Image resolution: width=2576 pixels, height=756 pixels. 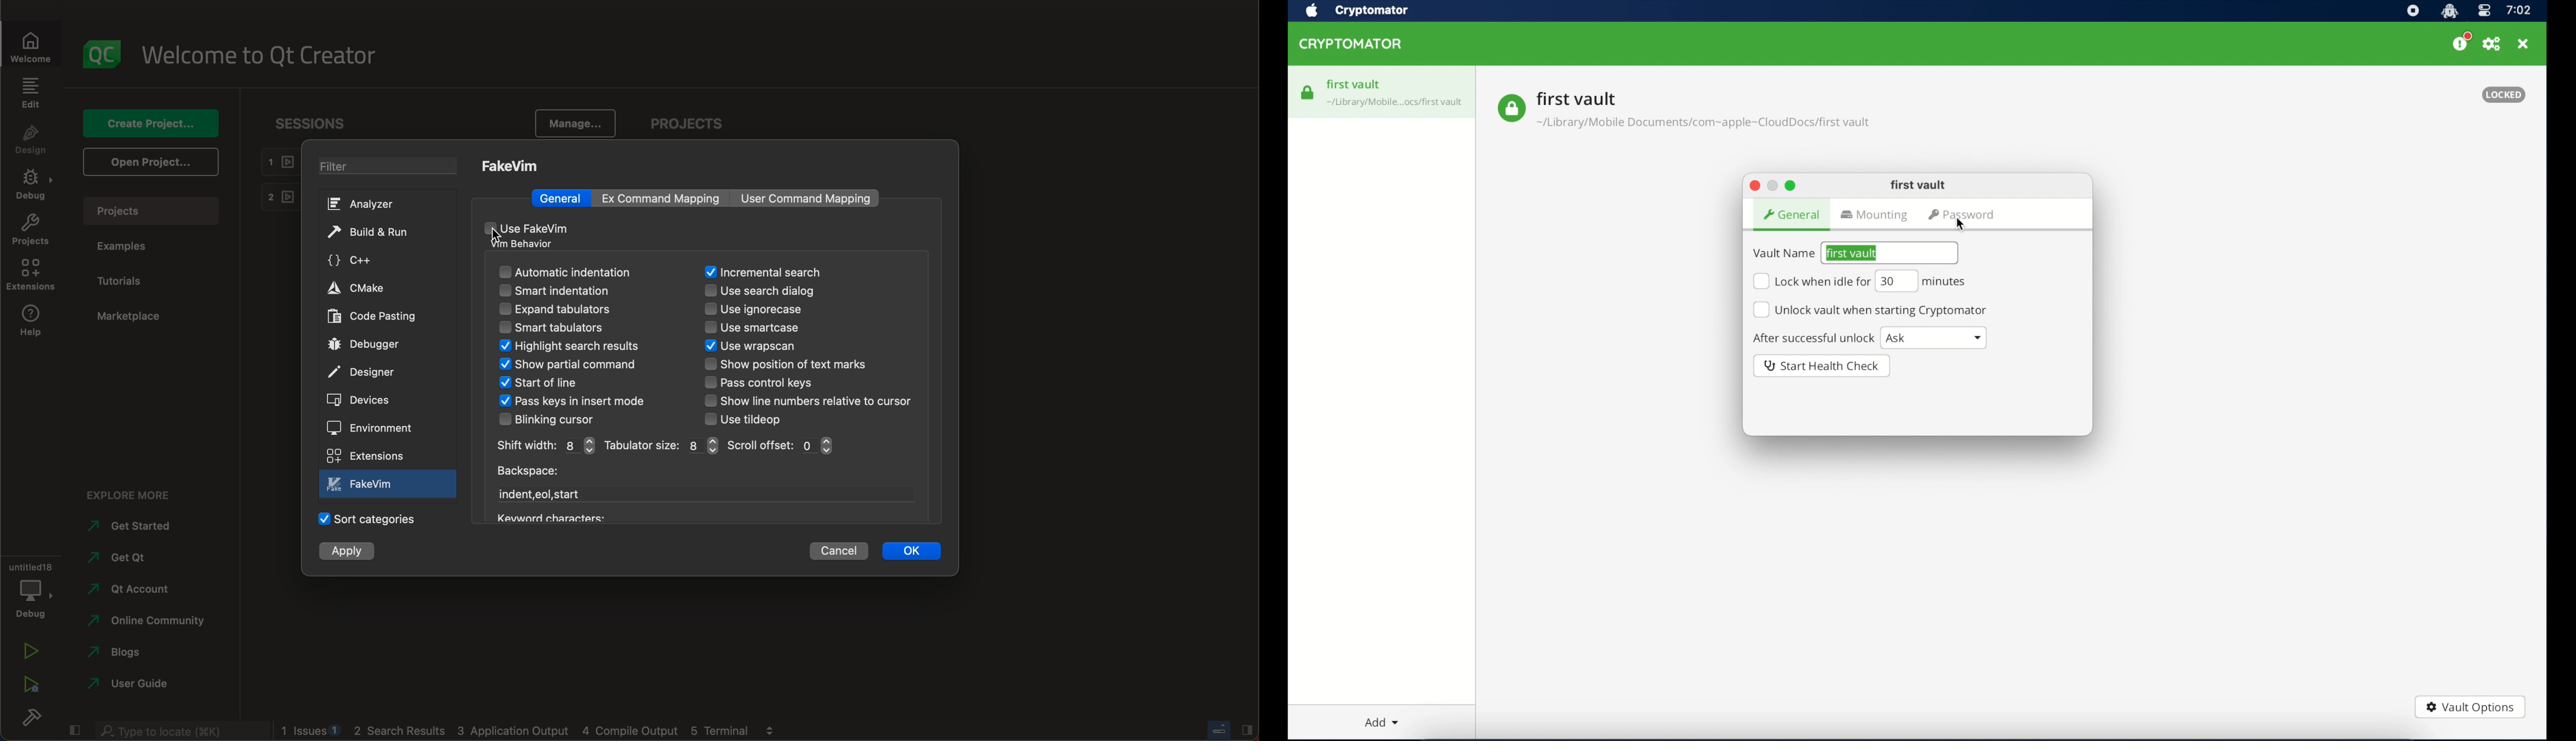 I want to click on password, so click(x=1963, y=215).